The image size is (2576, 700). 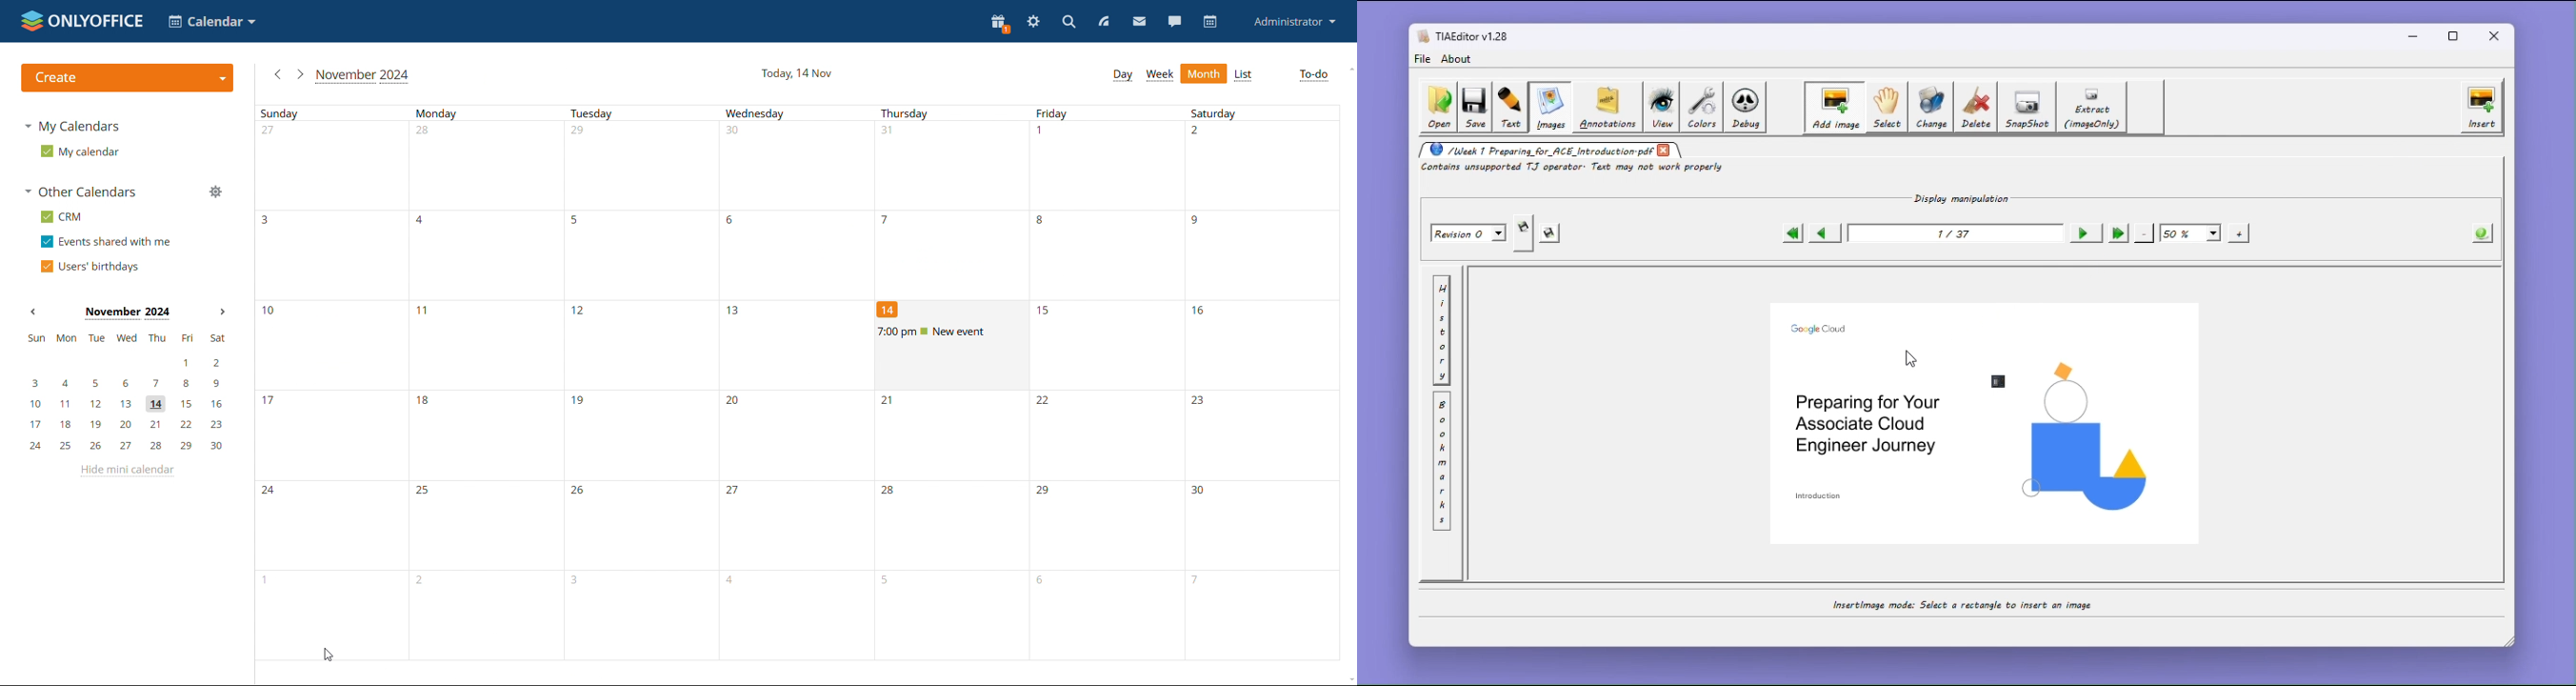 What do you see at coordinates (1292, 23) in the screenshot?
I see `profile` at bounding box center [1292, 23].